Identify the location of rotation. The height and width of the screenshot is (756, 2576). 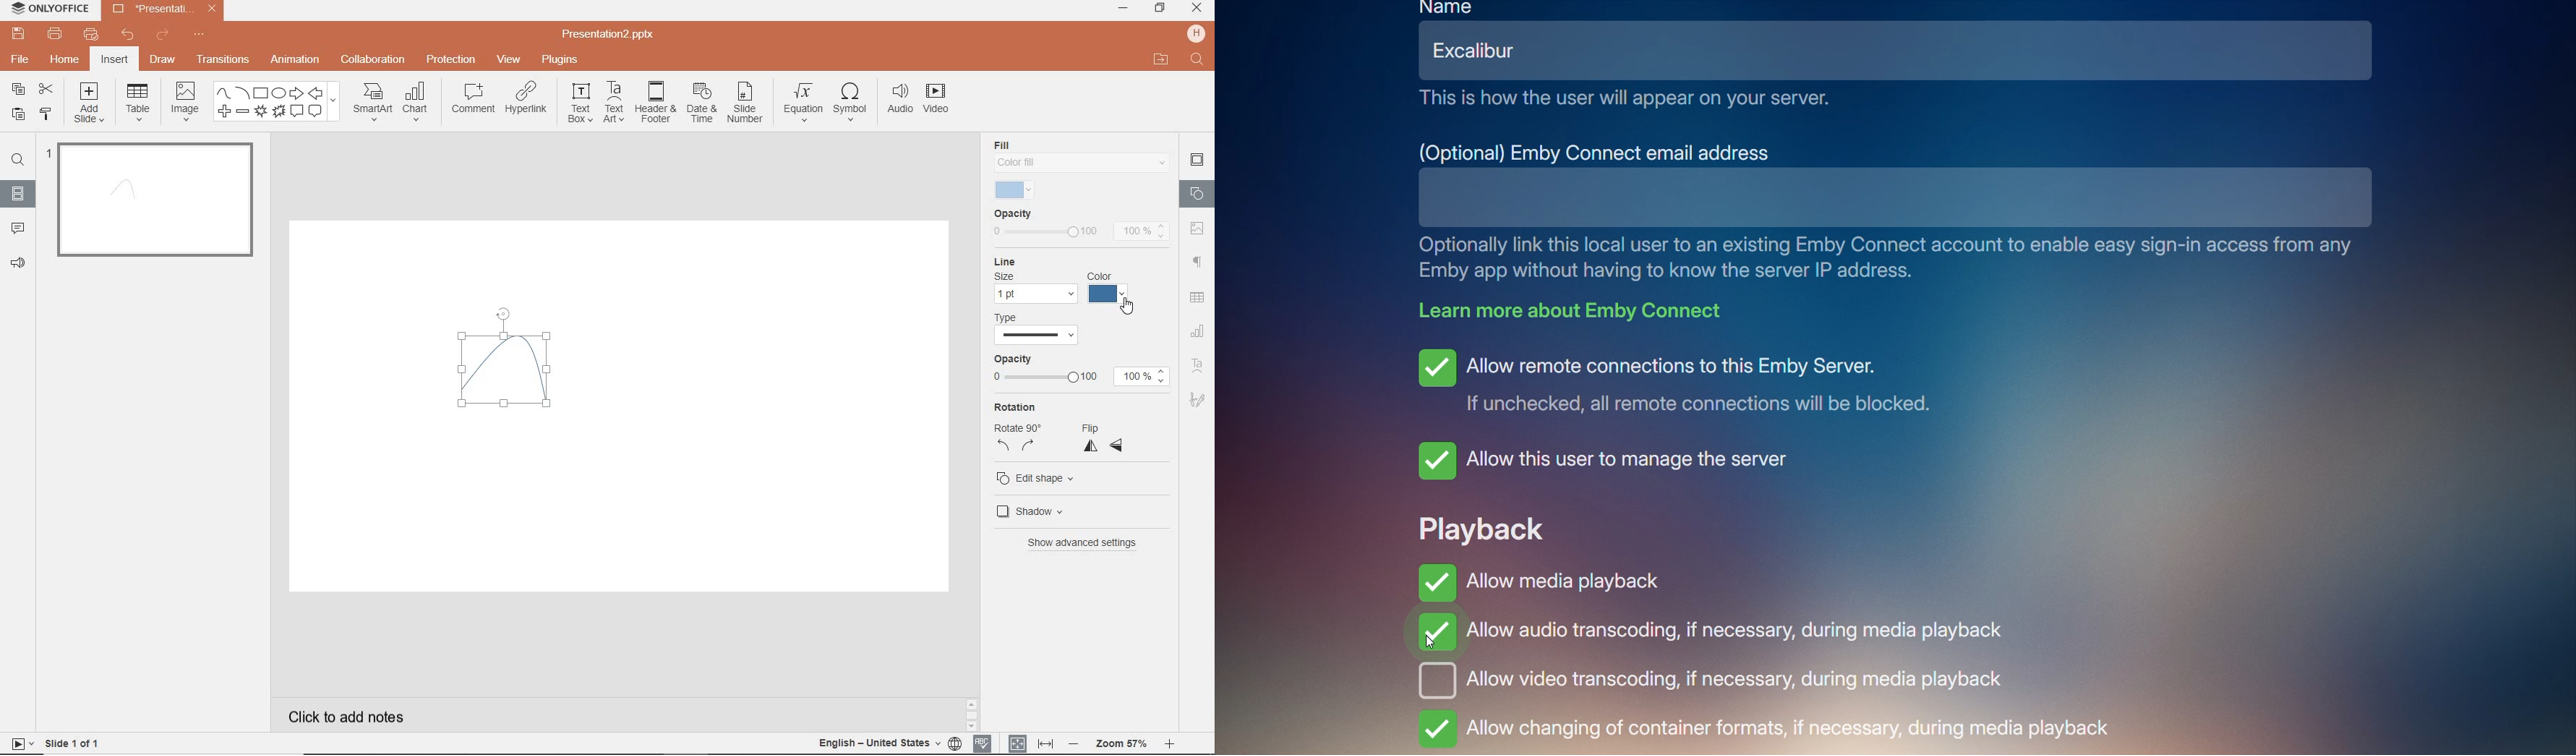
(1019, 417).